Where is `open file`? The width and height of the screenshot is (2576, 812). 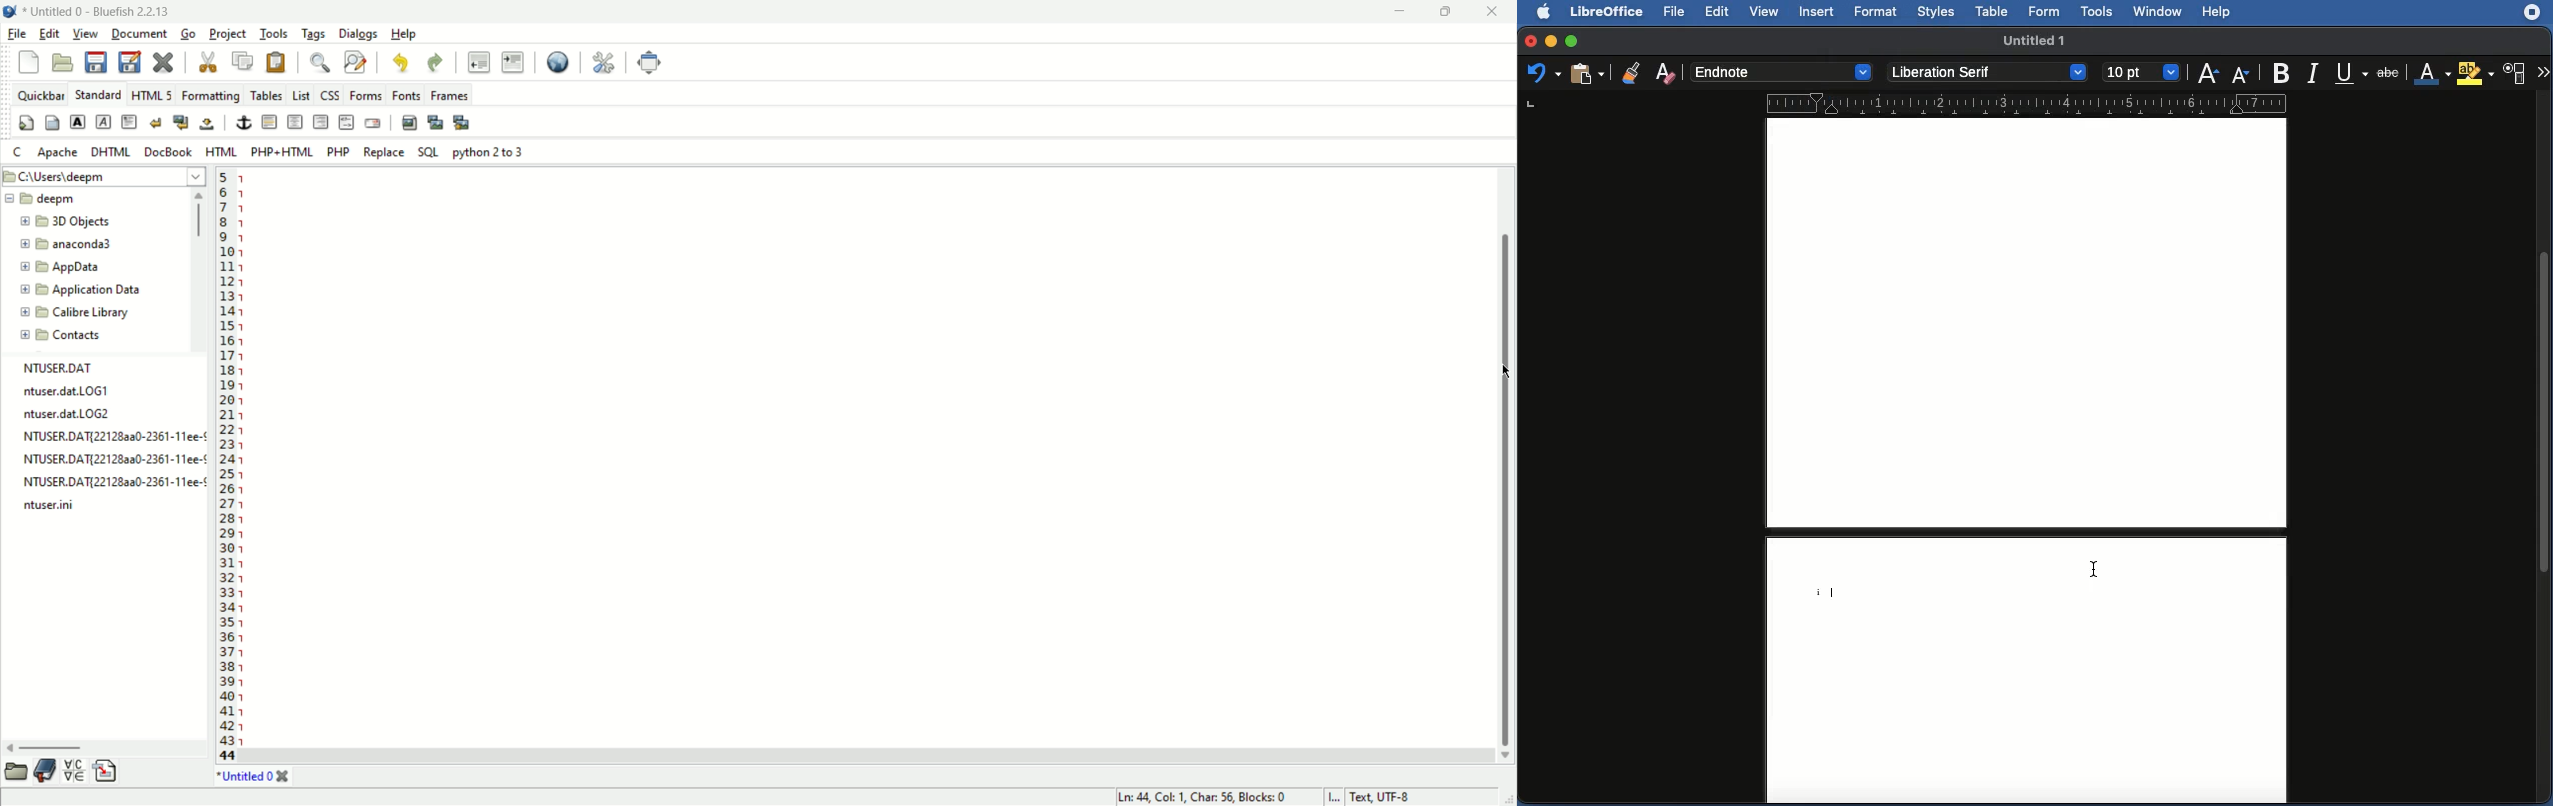 open file is located at coordinates (63, 62).